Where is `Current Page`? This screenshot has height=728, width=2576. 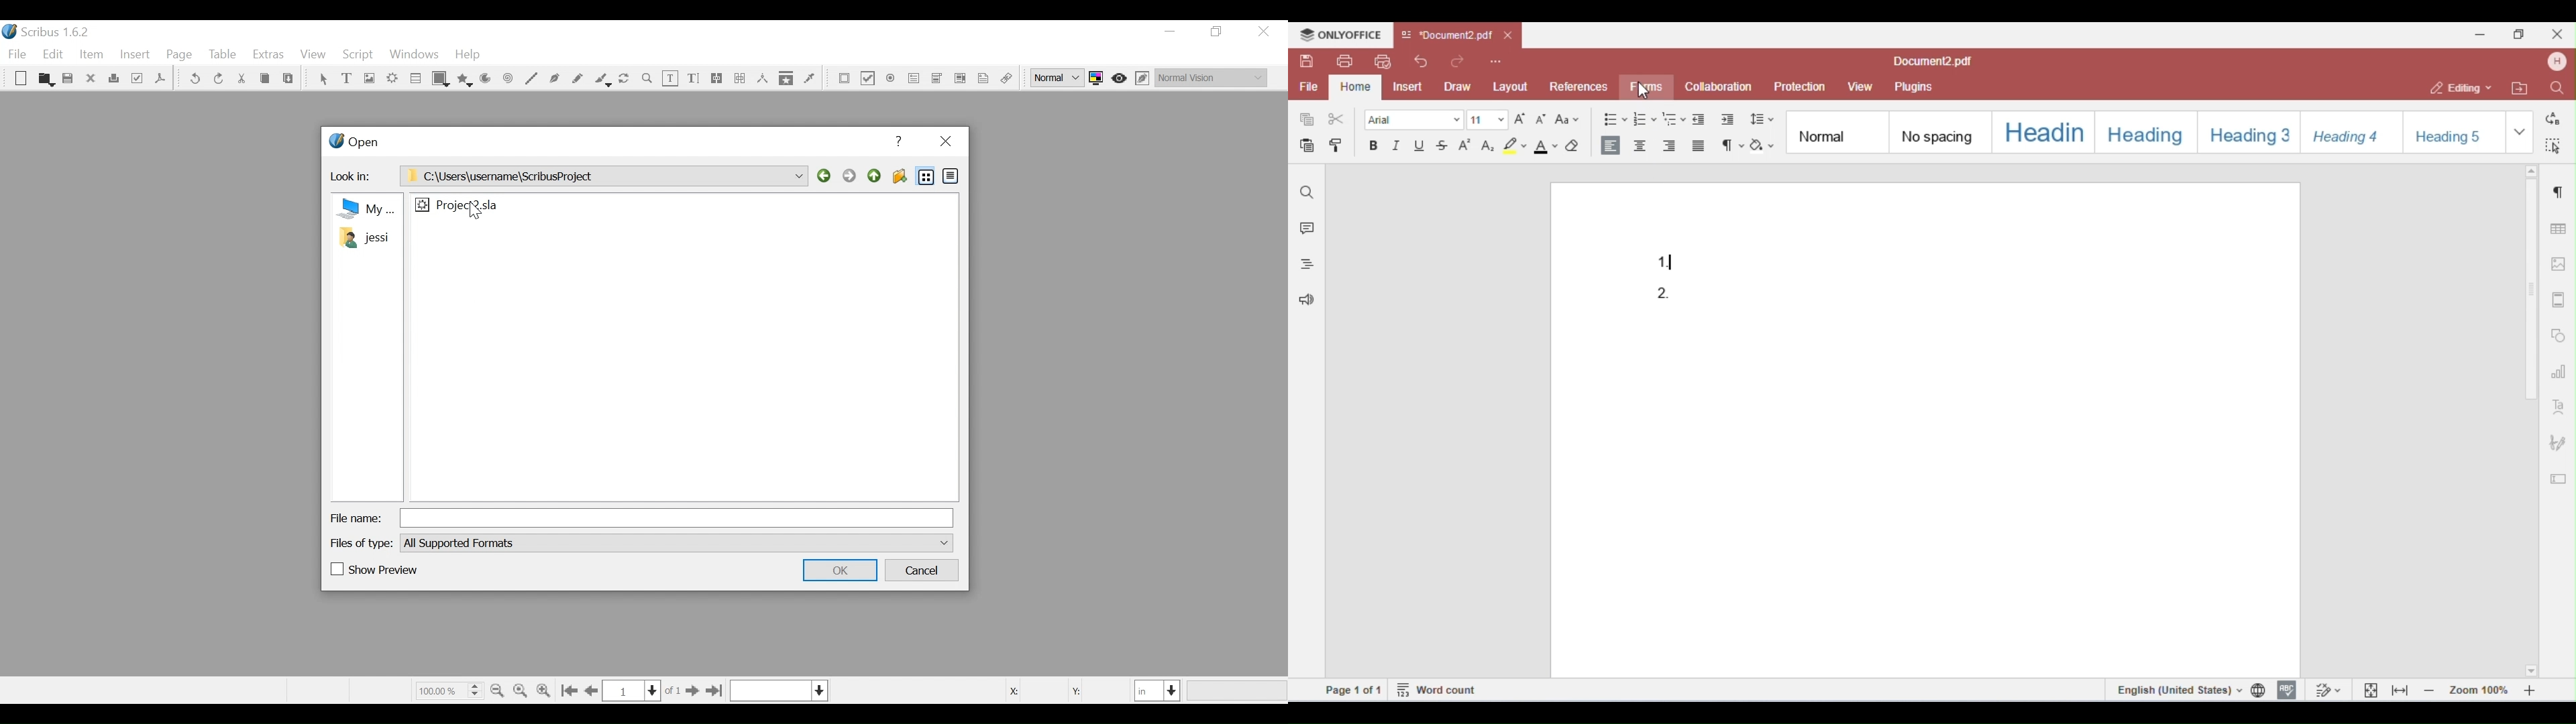
Current Page is located at coordinates (631, 690).